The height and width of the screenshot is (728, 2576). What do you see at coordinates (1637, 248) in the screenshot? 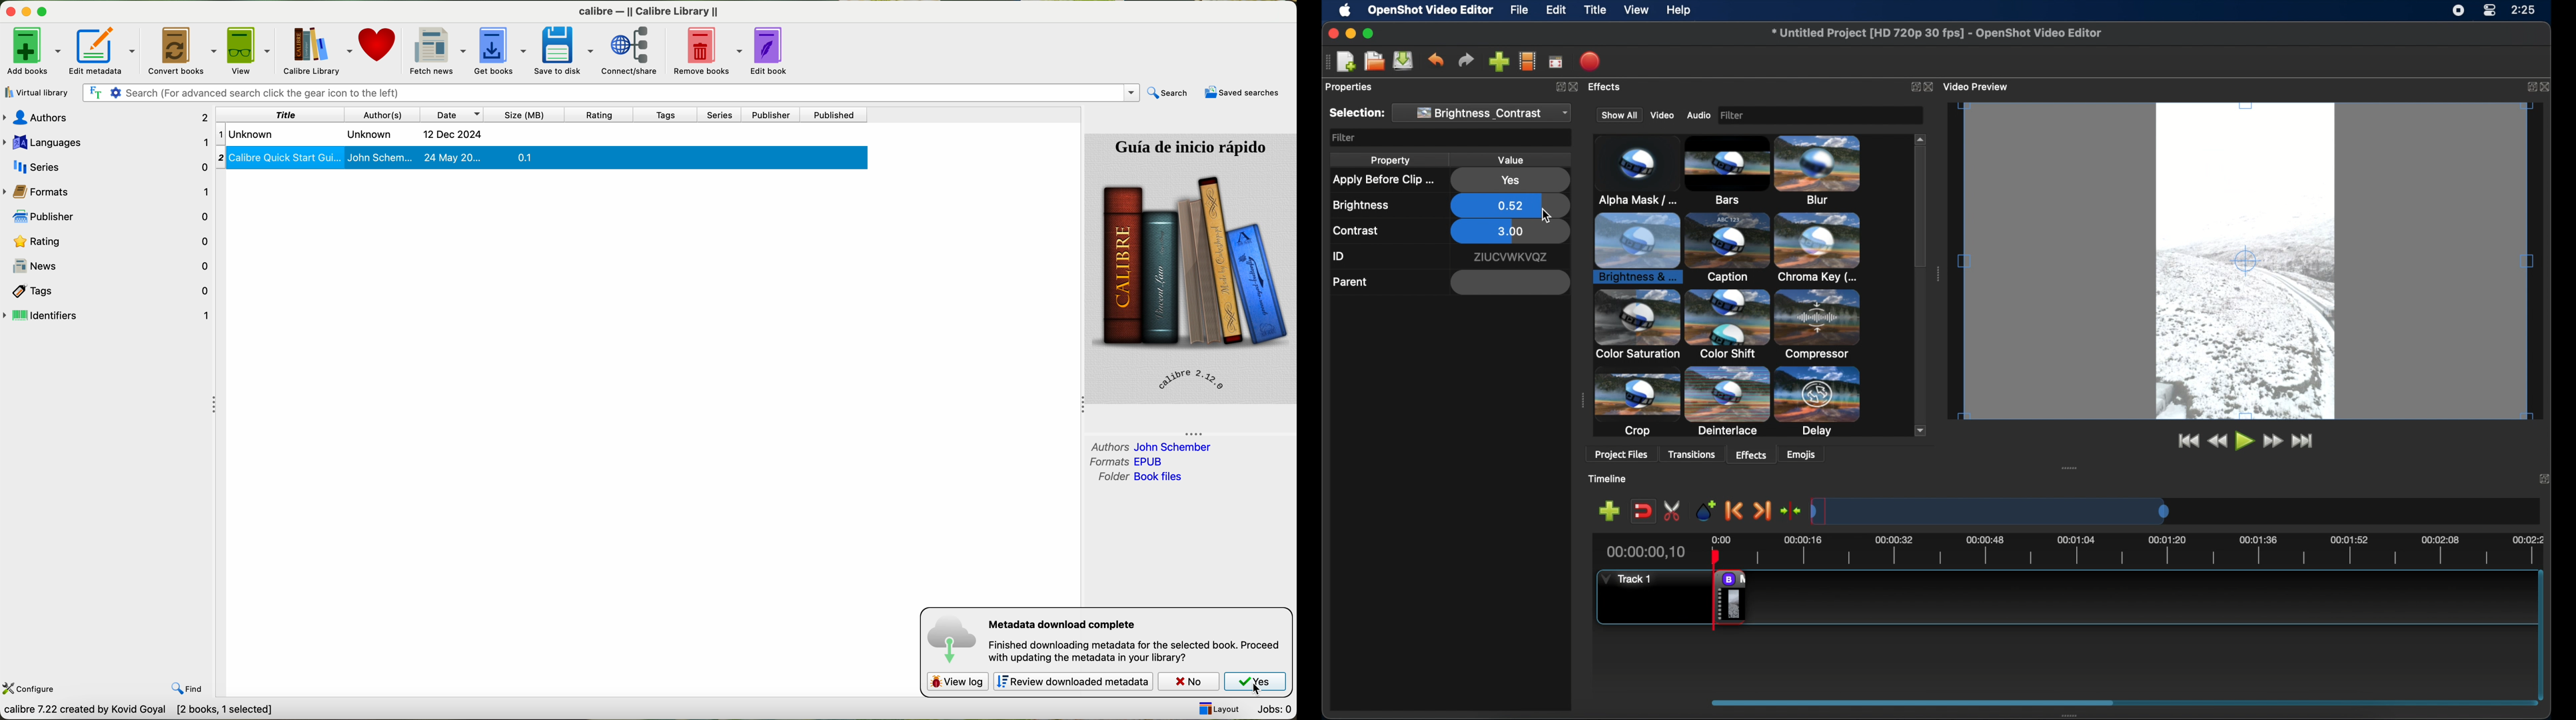
I see `chroma key` at bounding box center [1637, 248].